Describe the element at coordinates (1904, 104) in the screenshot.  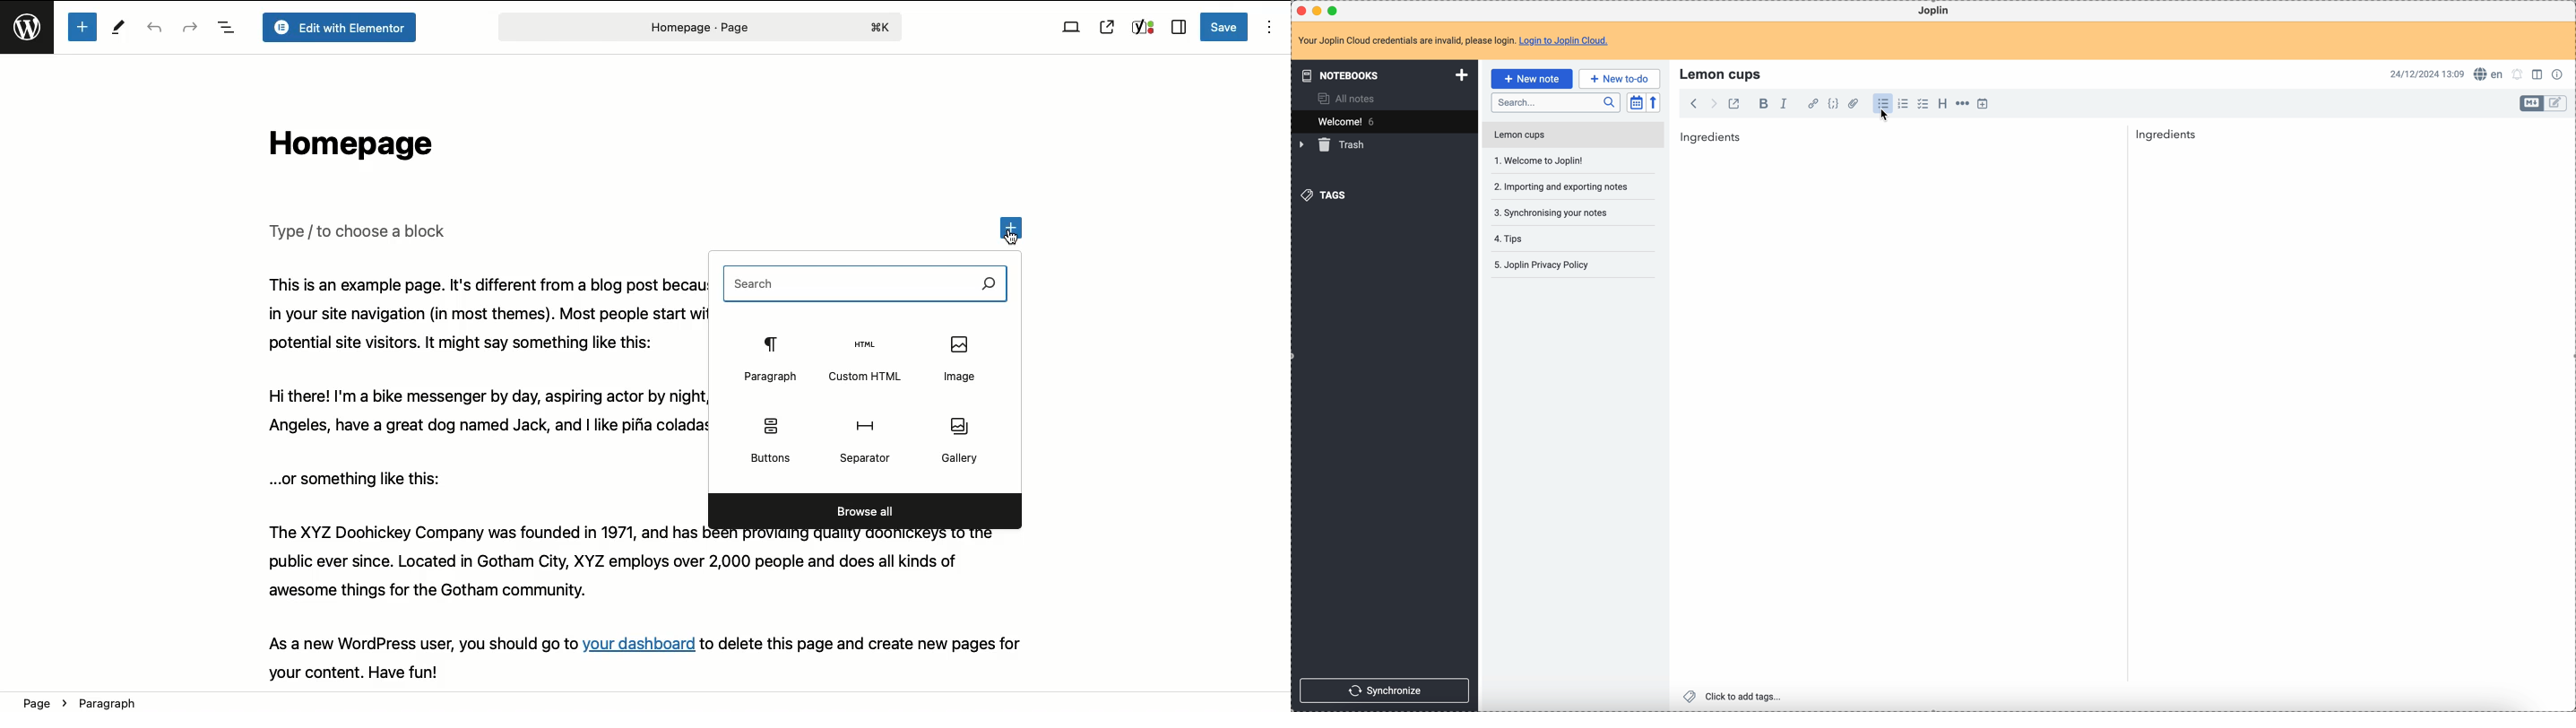
I see `numbered list` at that location.